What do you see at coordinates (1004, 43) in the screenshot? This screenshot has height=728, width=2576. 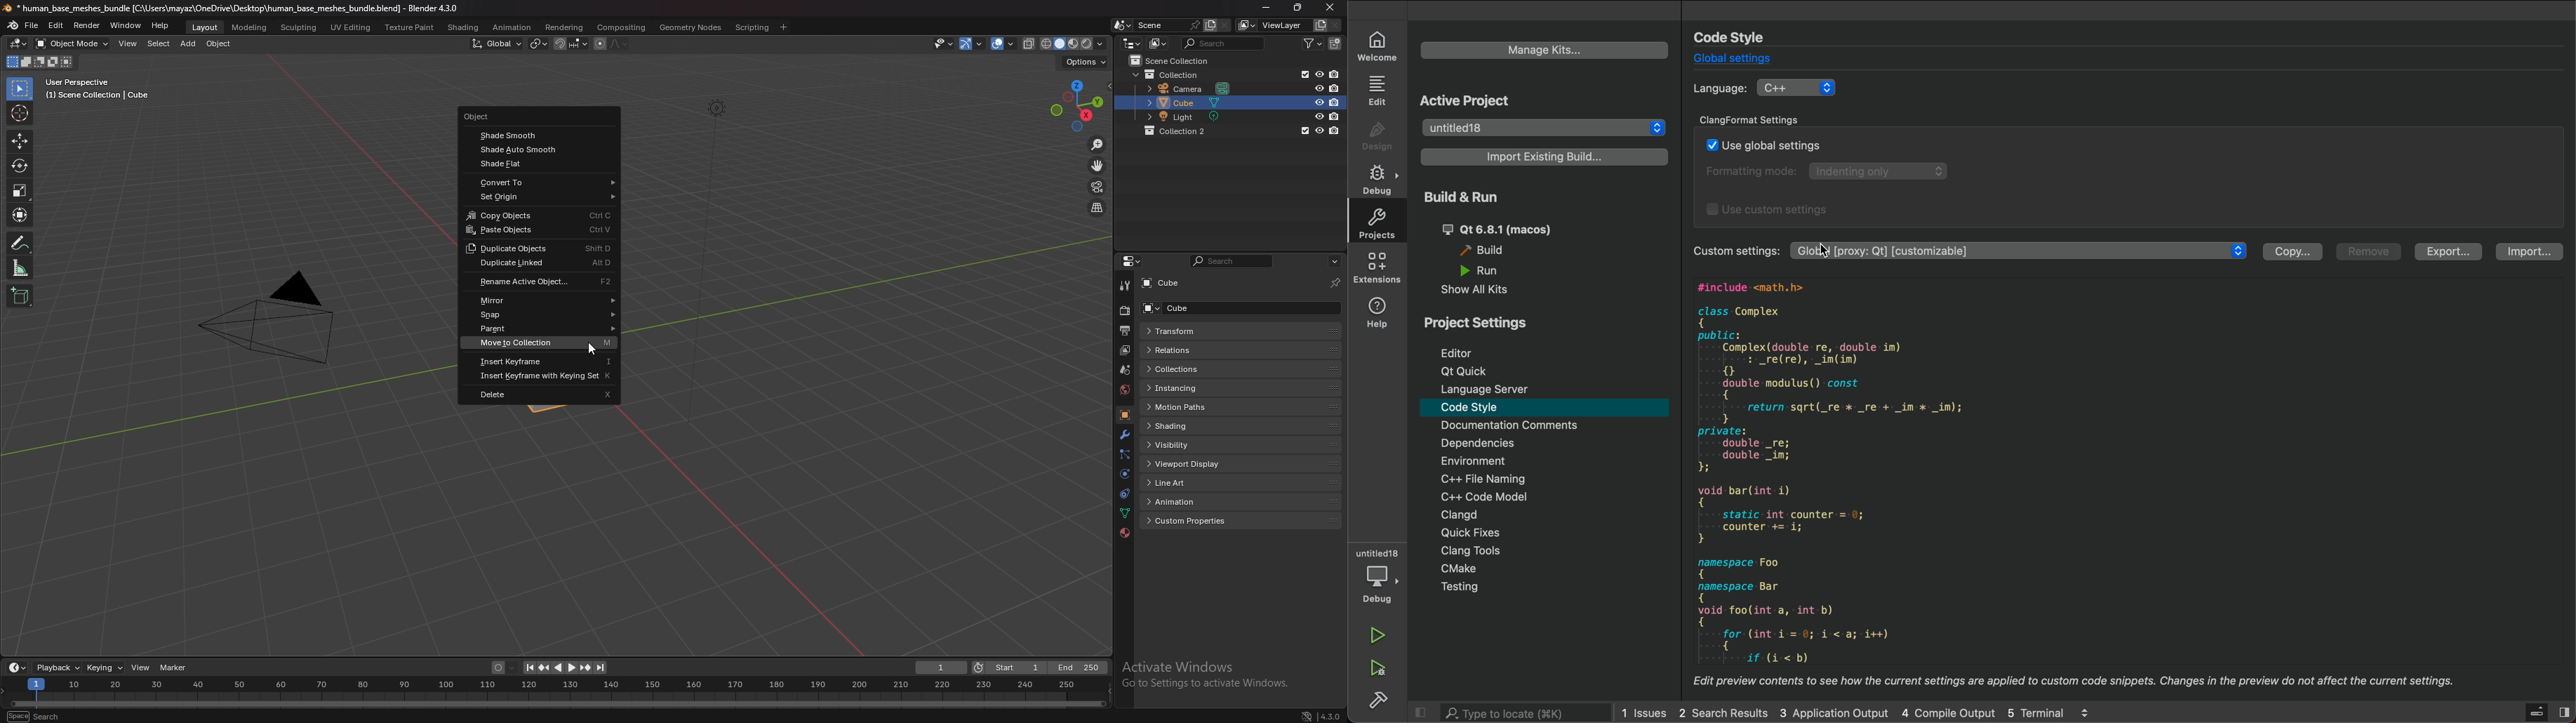 I see `show overlays` at bounding box center [1004, 43].